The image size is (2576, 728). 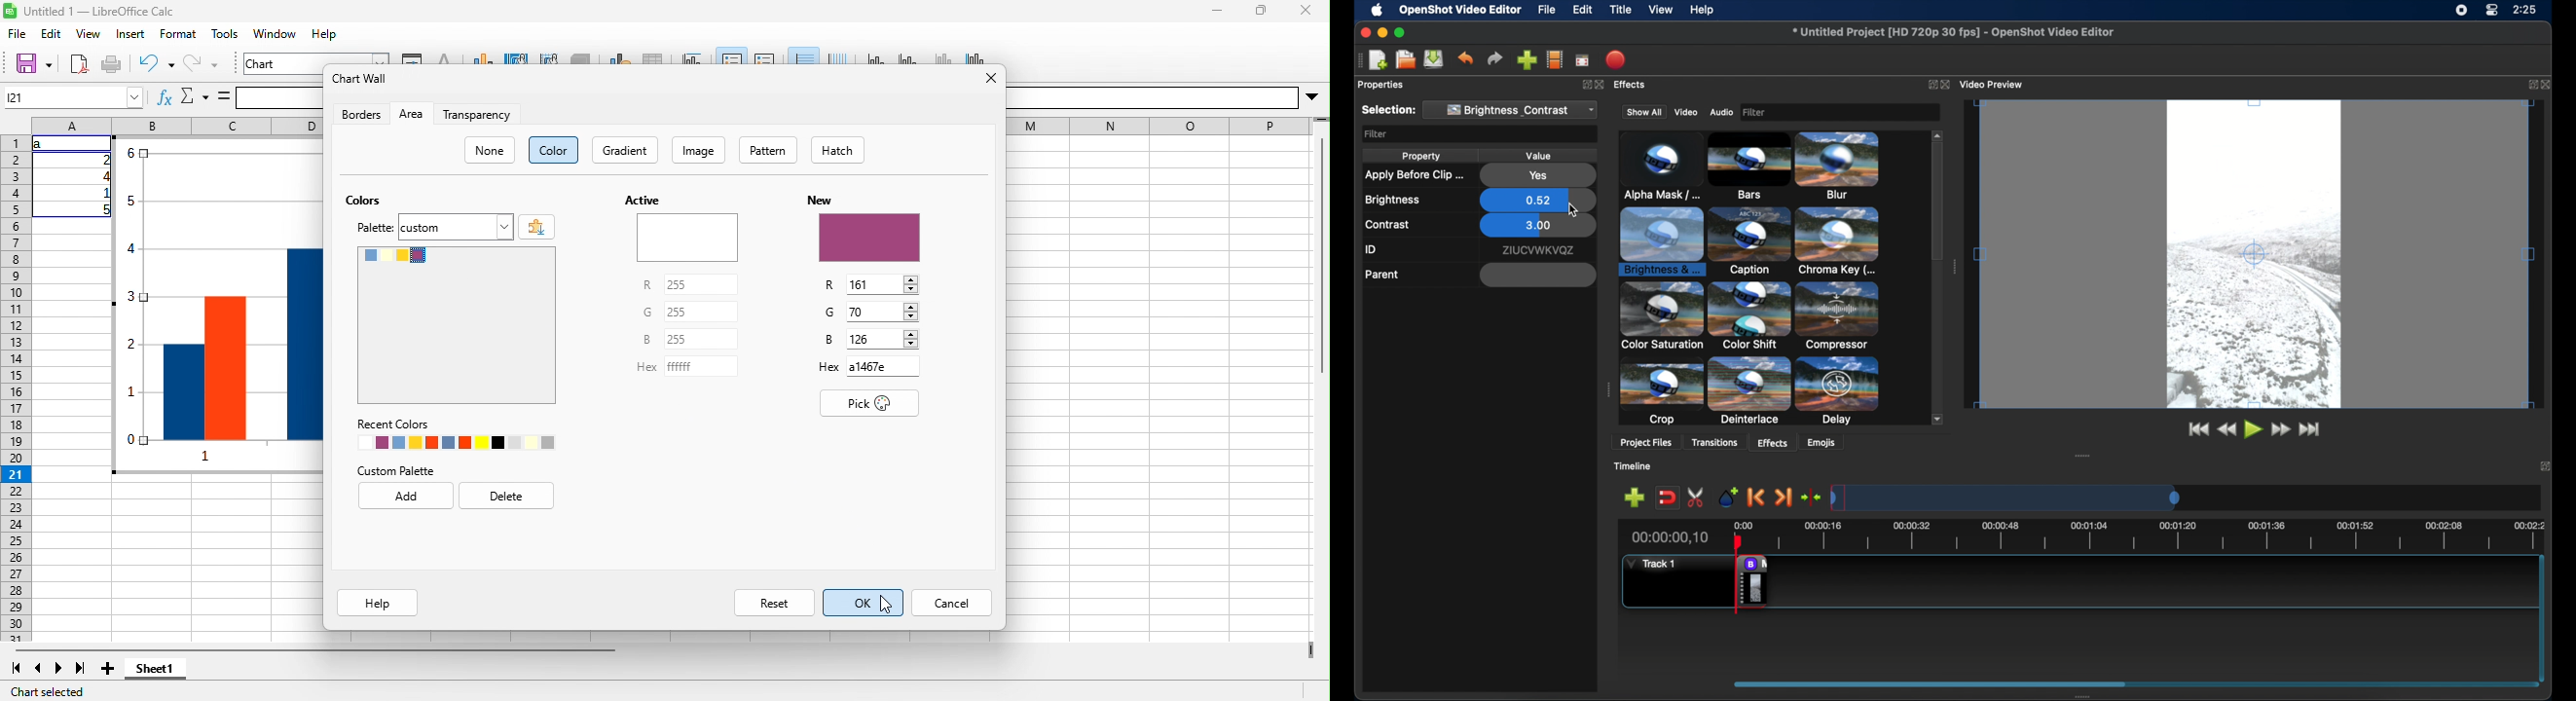 What do you see at coordinates (1362, 32) in the screenshot?
I see `close` at bounding box center [1362, 32].